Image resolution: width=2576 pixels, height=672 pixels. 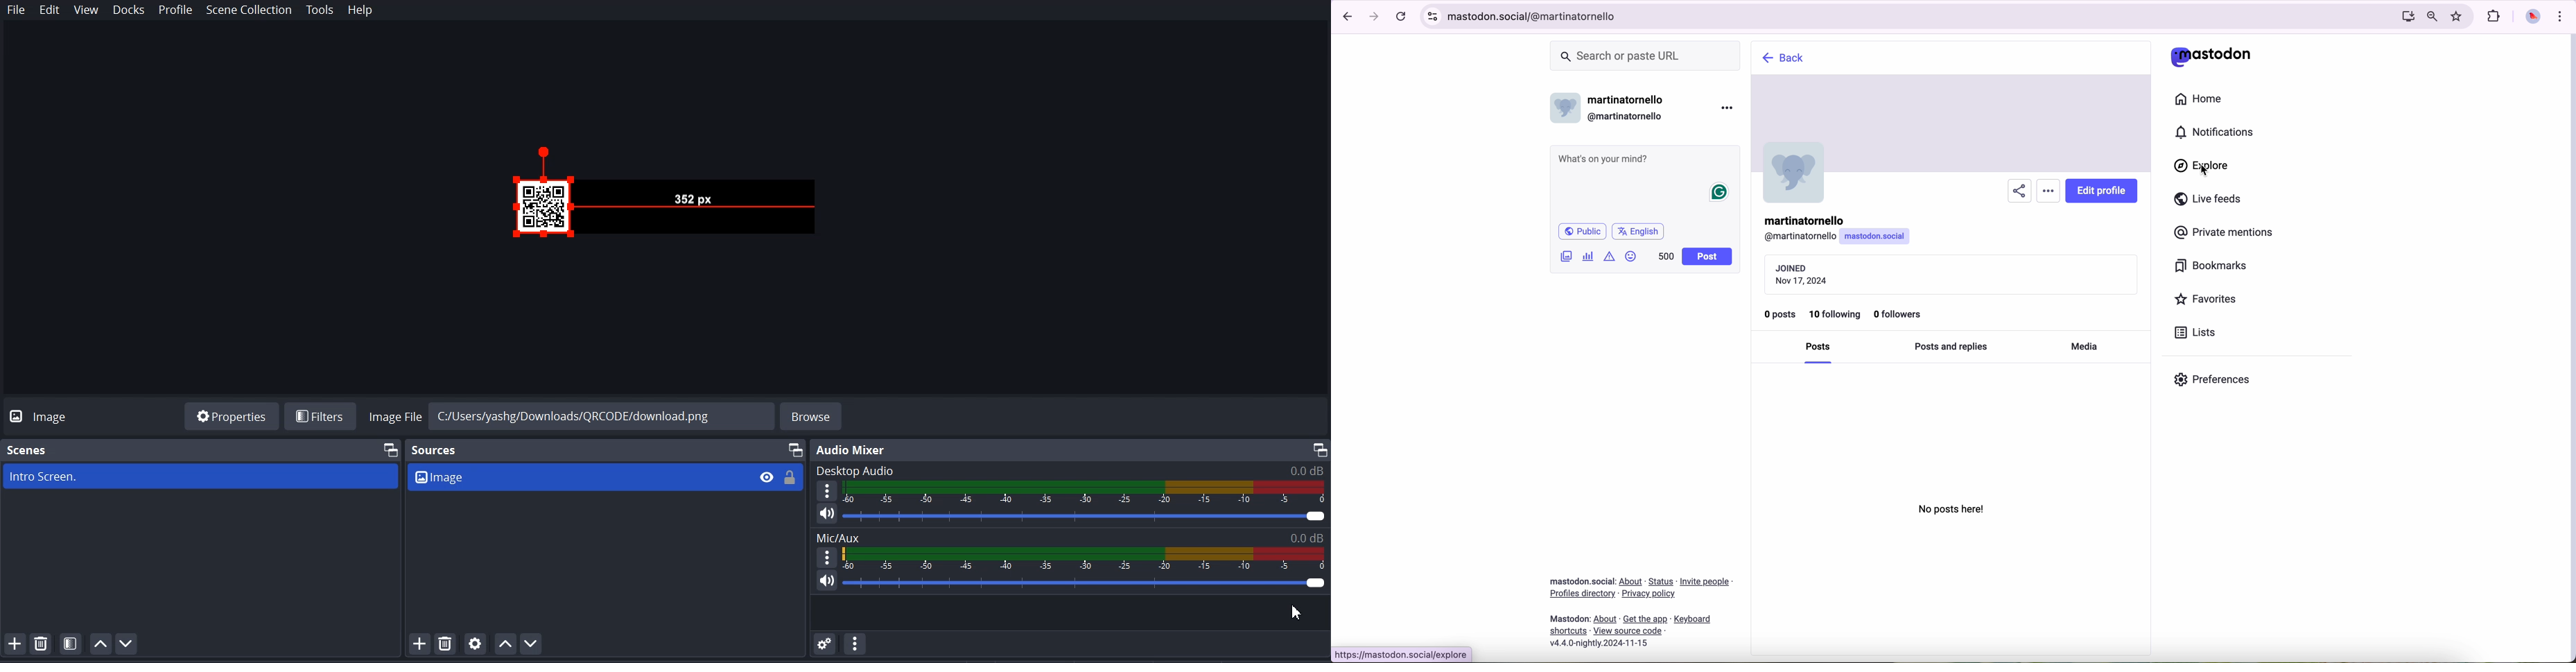 I want to click on scene, so click(x=201, y=475).